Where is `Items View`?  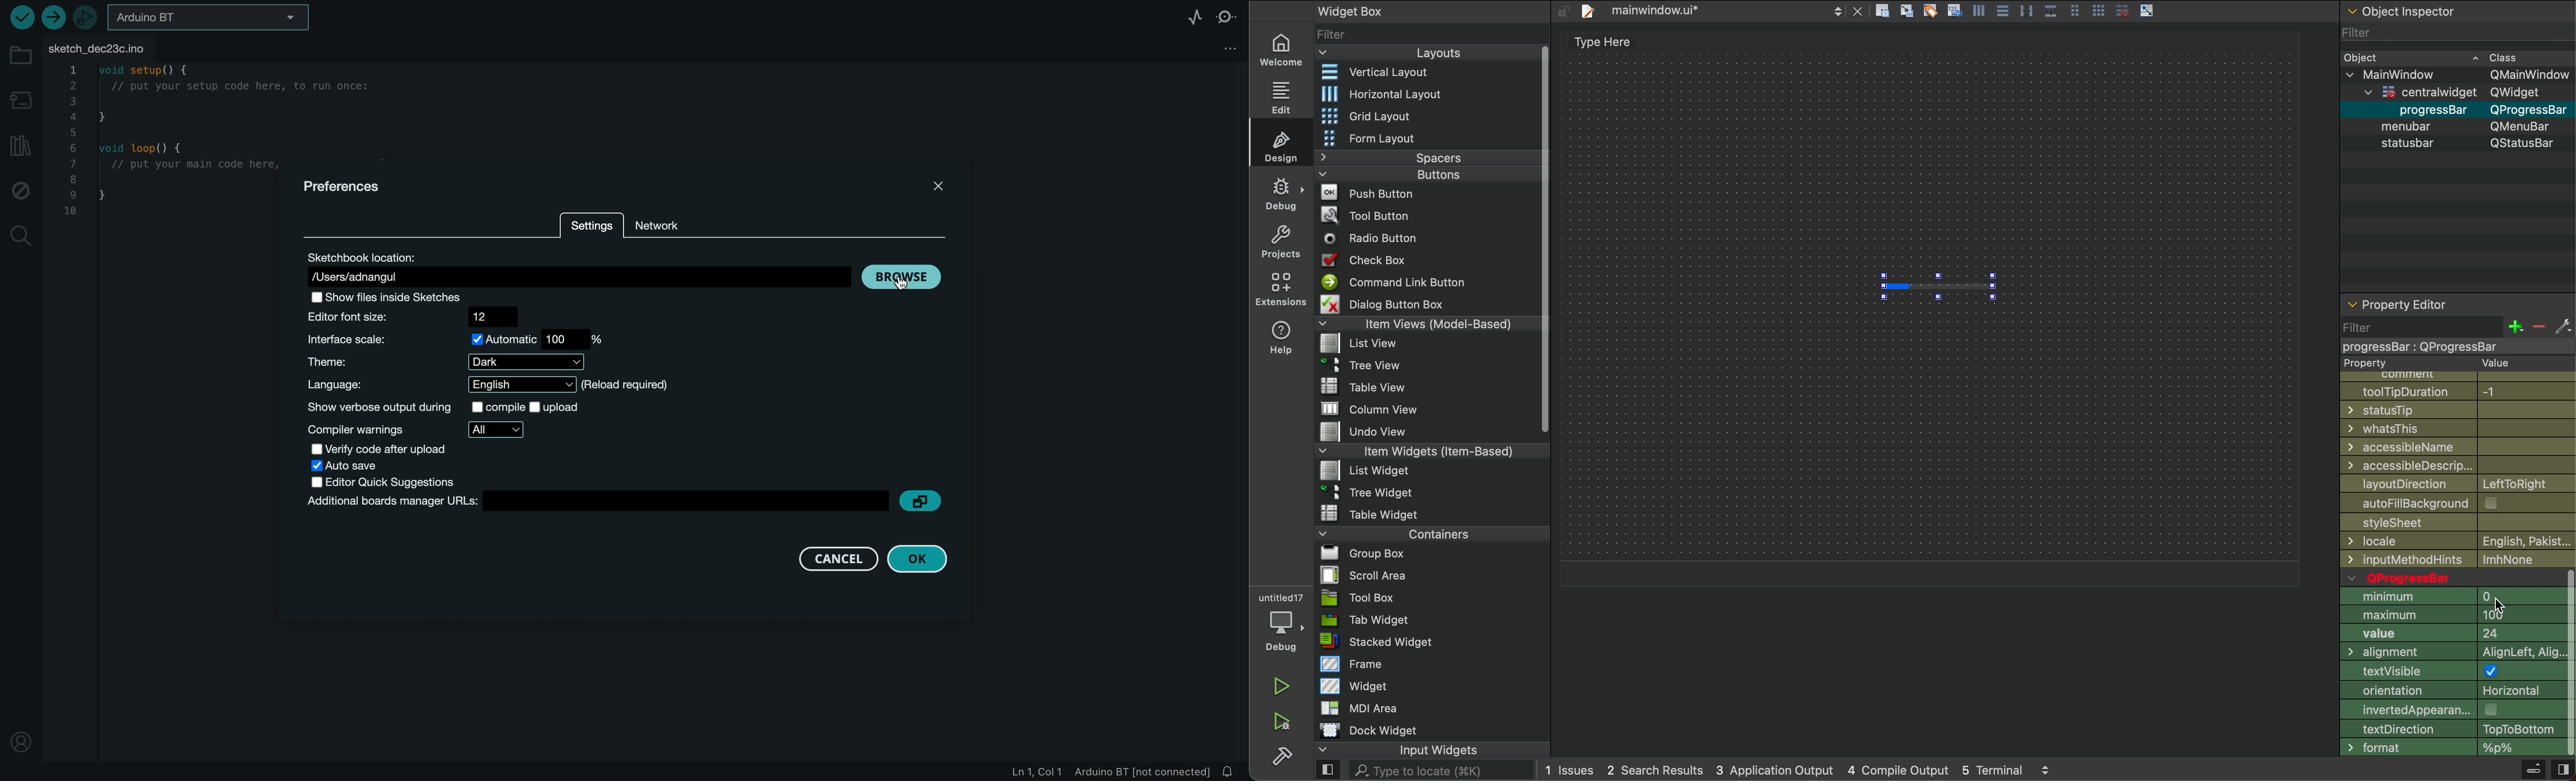
Items View is located at coordinates (1423, 323).